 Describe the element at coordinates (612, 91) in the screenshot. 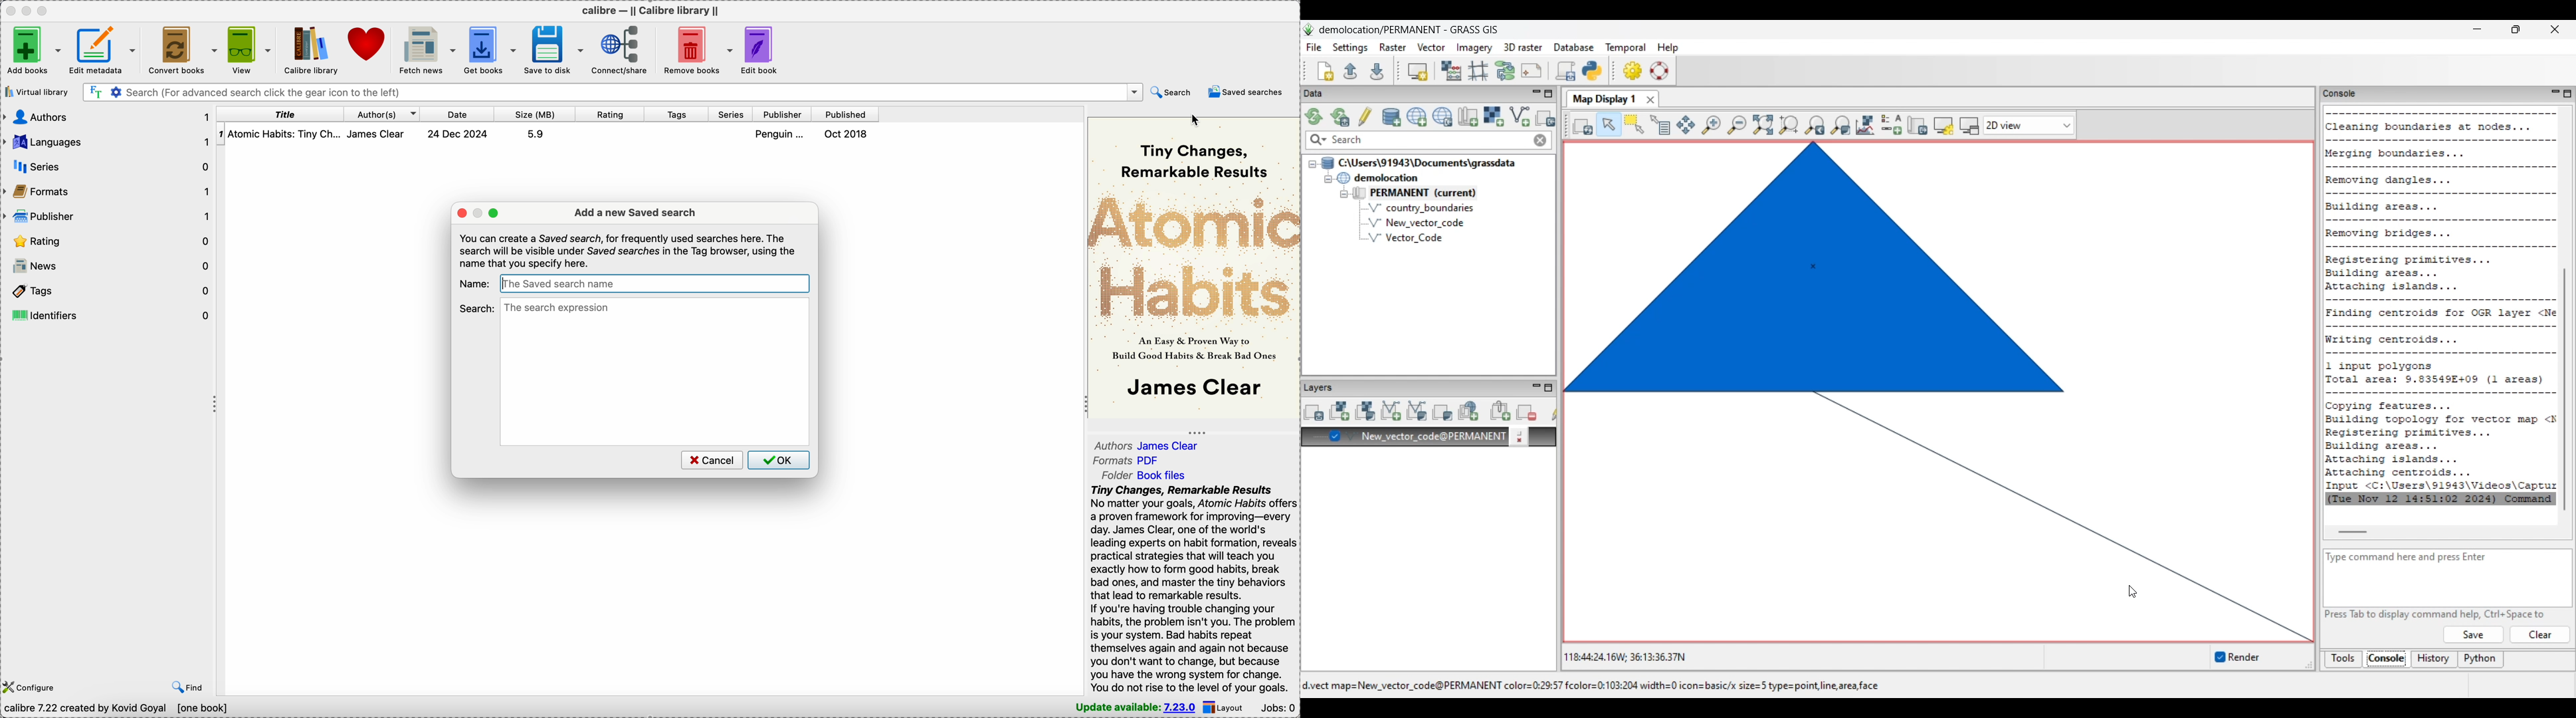

I see `search(for advanced search click the gear icon to the left)` at that location.